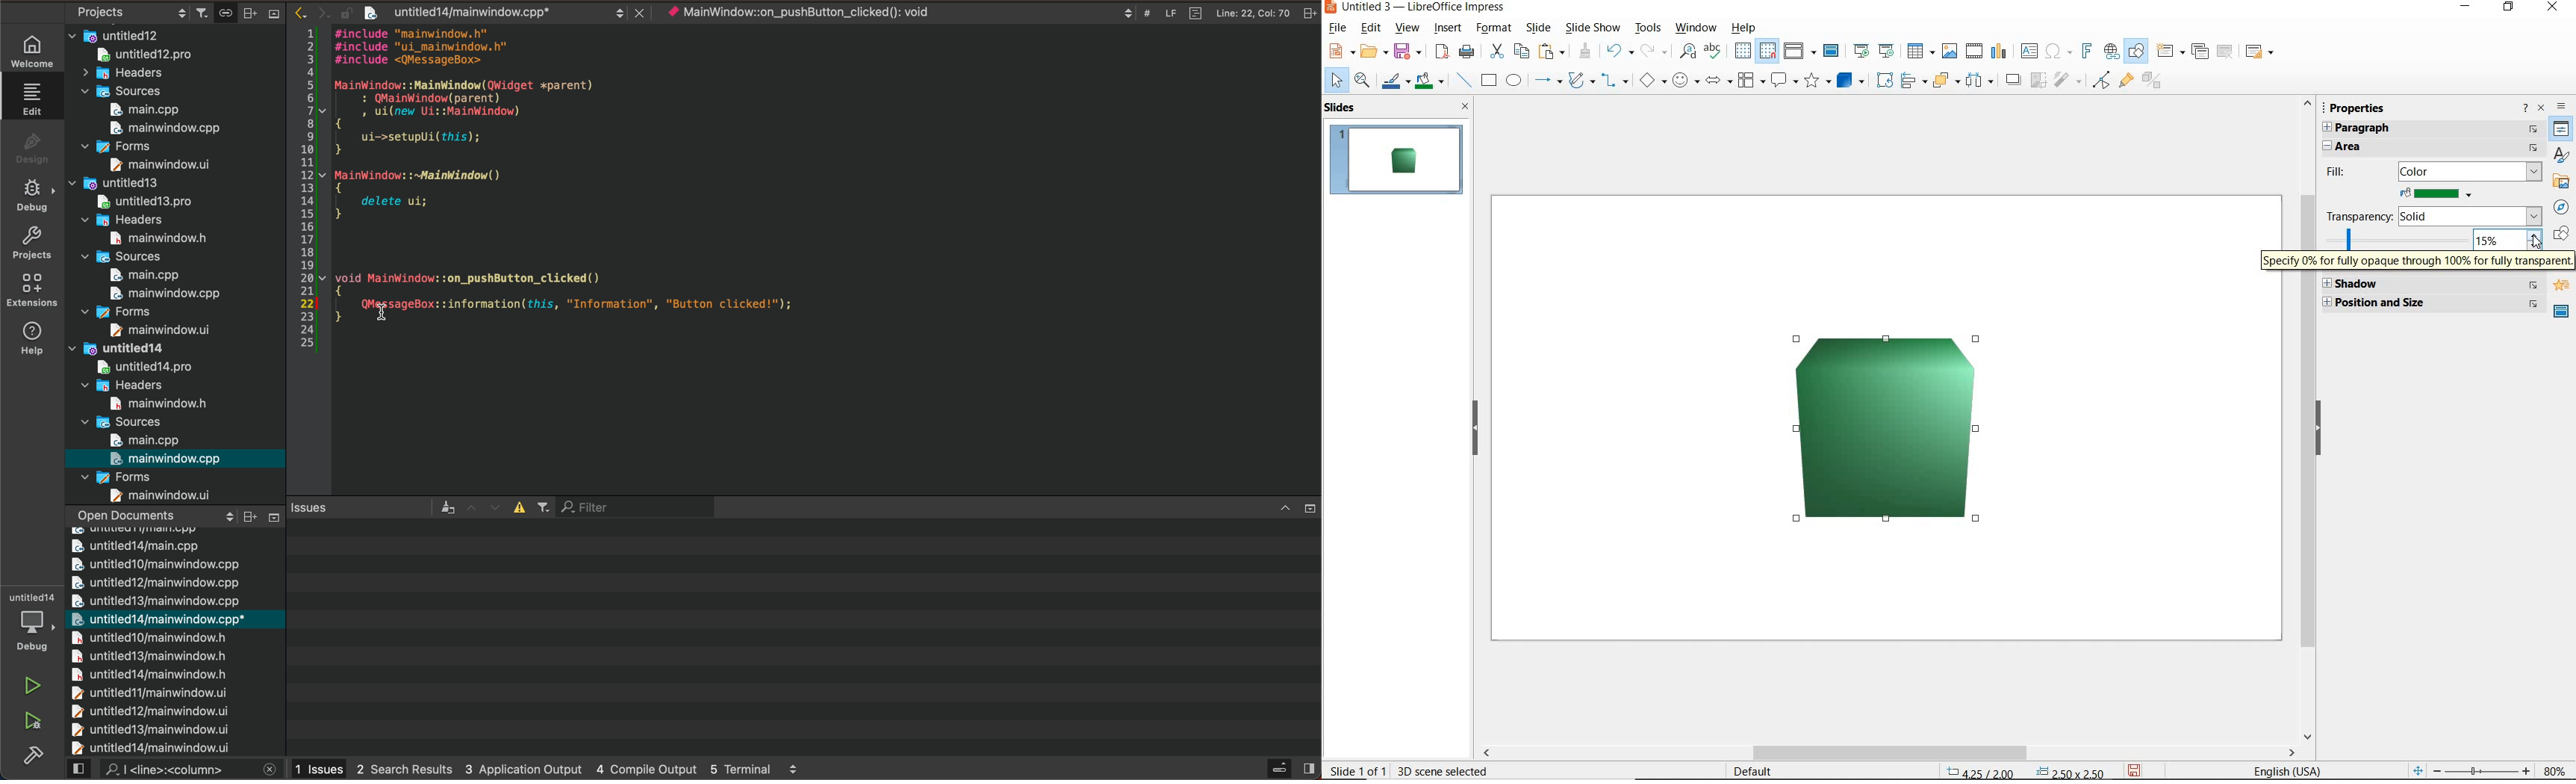 The height and width of the screenshot is (784, 2576). What do you see at coordinates (1950, 52) in the screenshot?
I see `insert image` at bounding box center [1950, 52].